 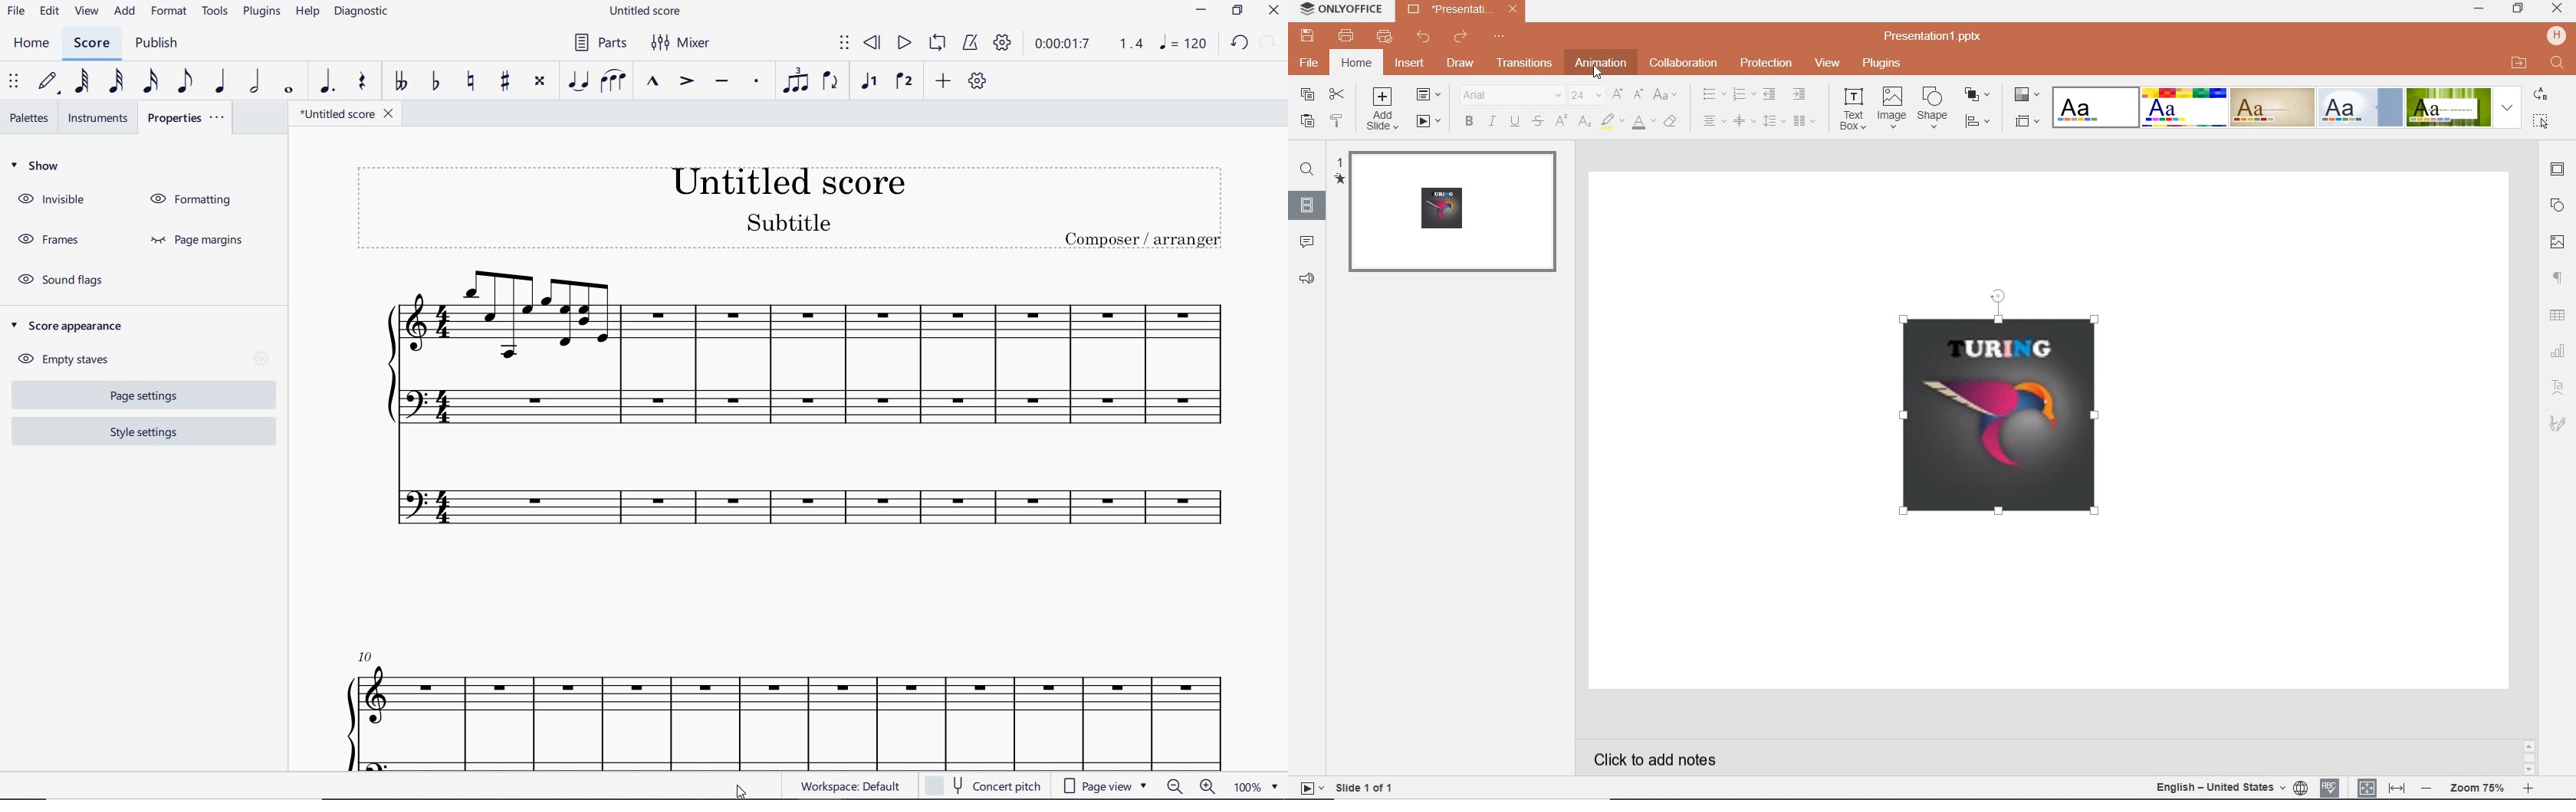 What do you see at coordinates (1585, 123) in the screenshot?
I see `subscript` at bounding box center [1585, 123].